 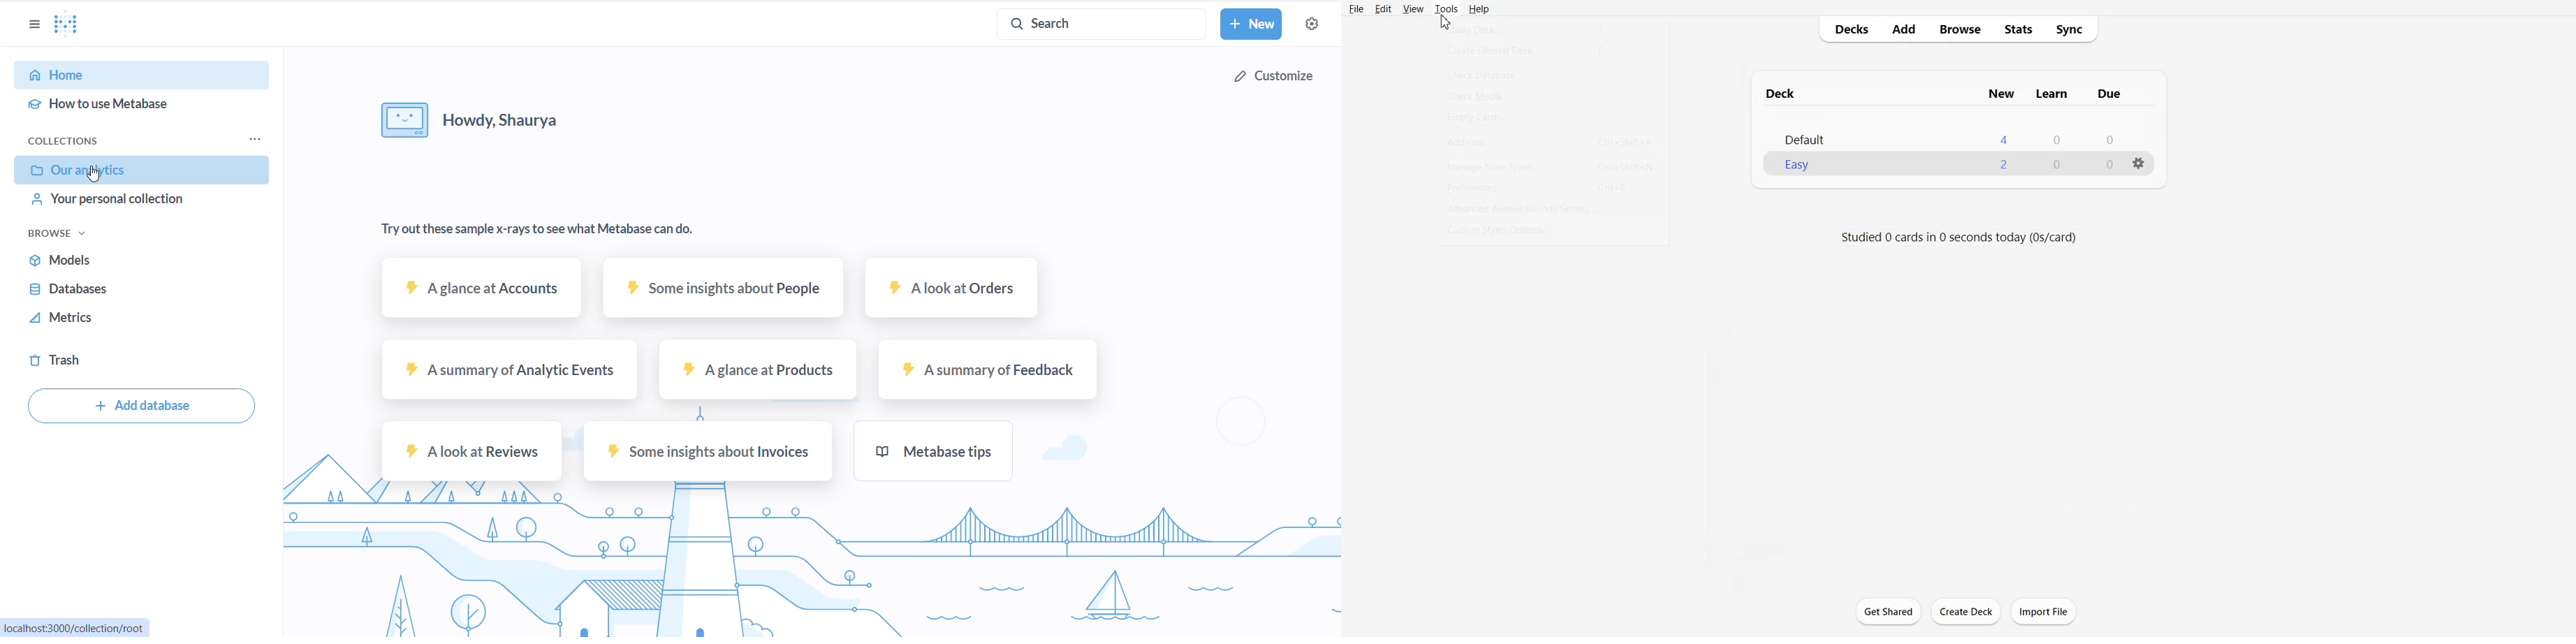 What do you see at coordinates (1384, 9) in the screenshot?
I see `Edit` at bounding box center [1384, 9].